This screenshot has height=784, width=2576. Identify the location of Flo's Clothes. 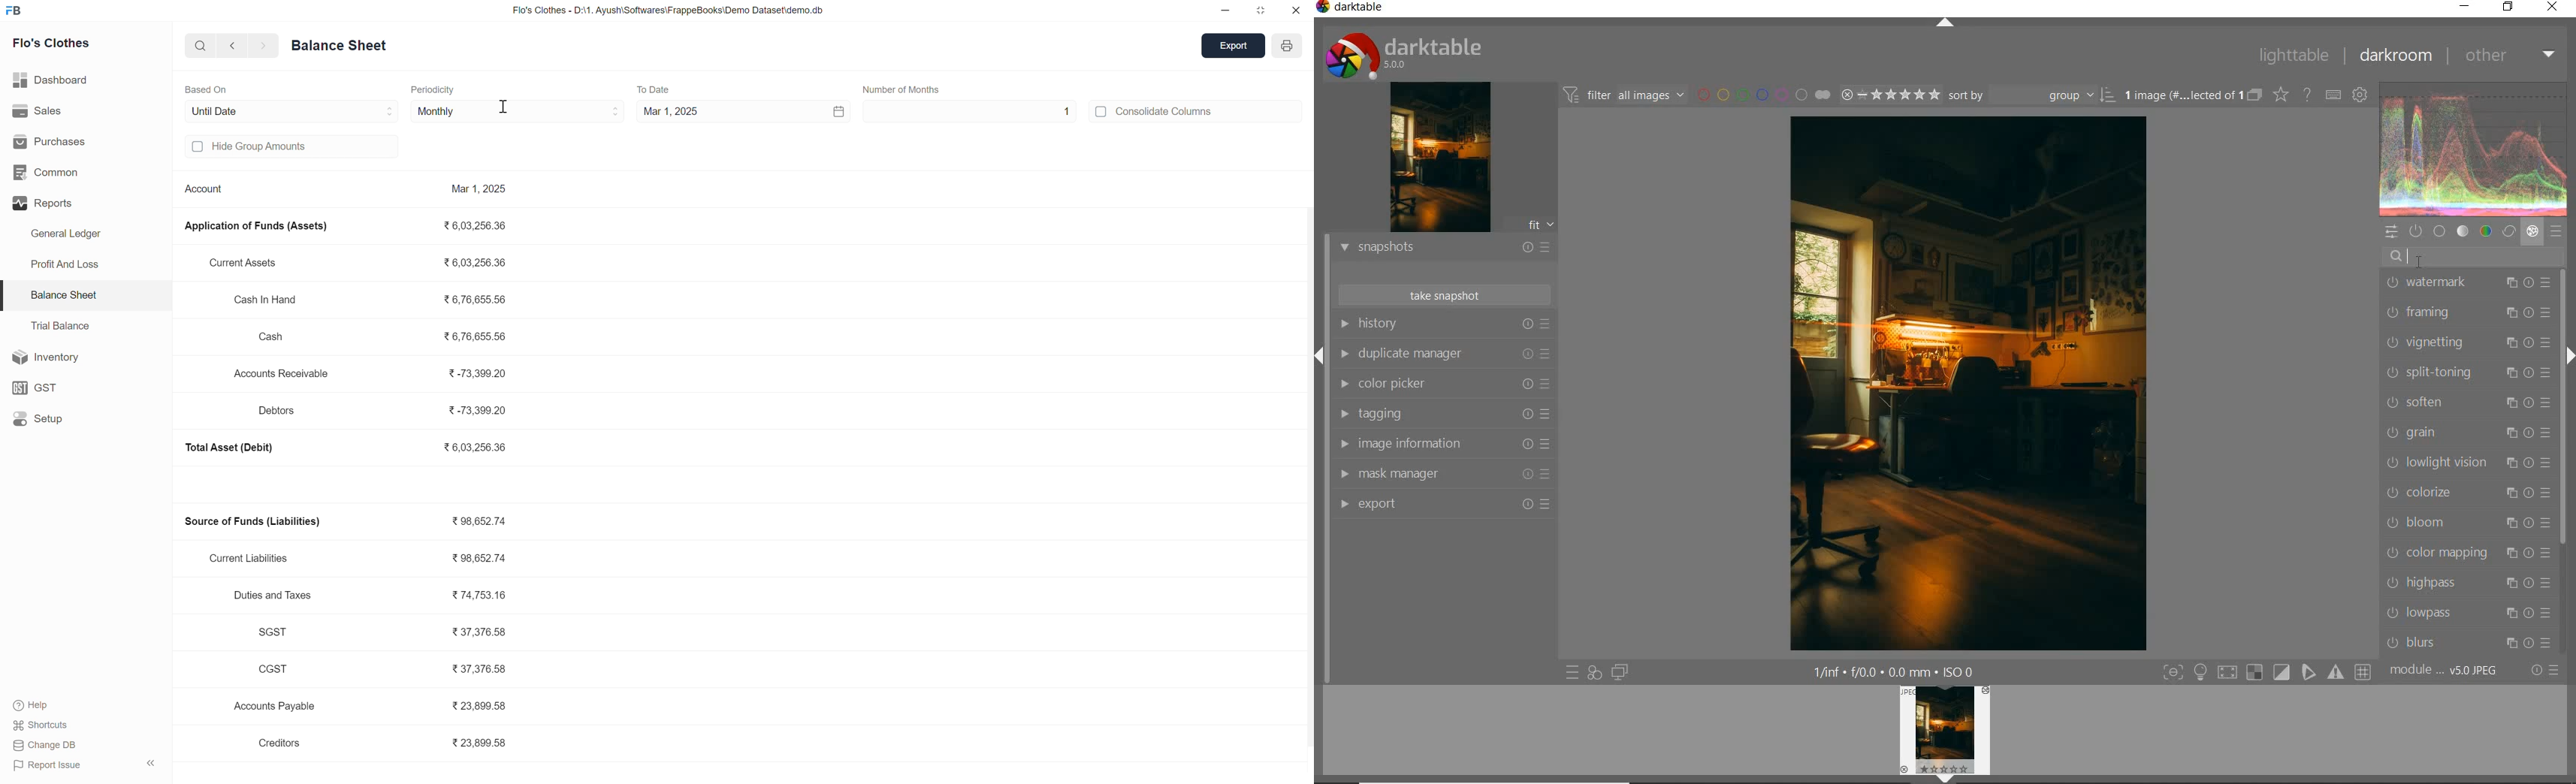
(54, 43).